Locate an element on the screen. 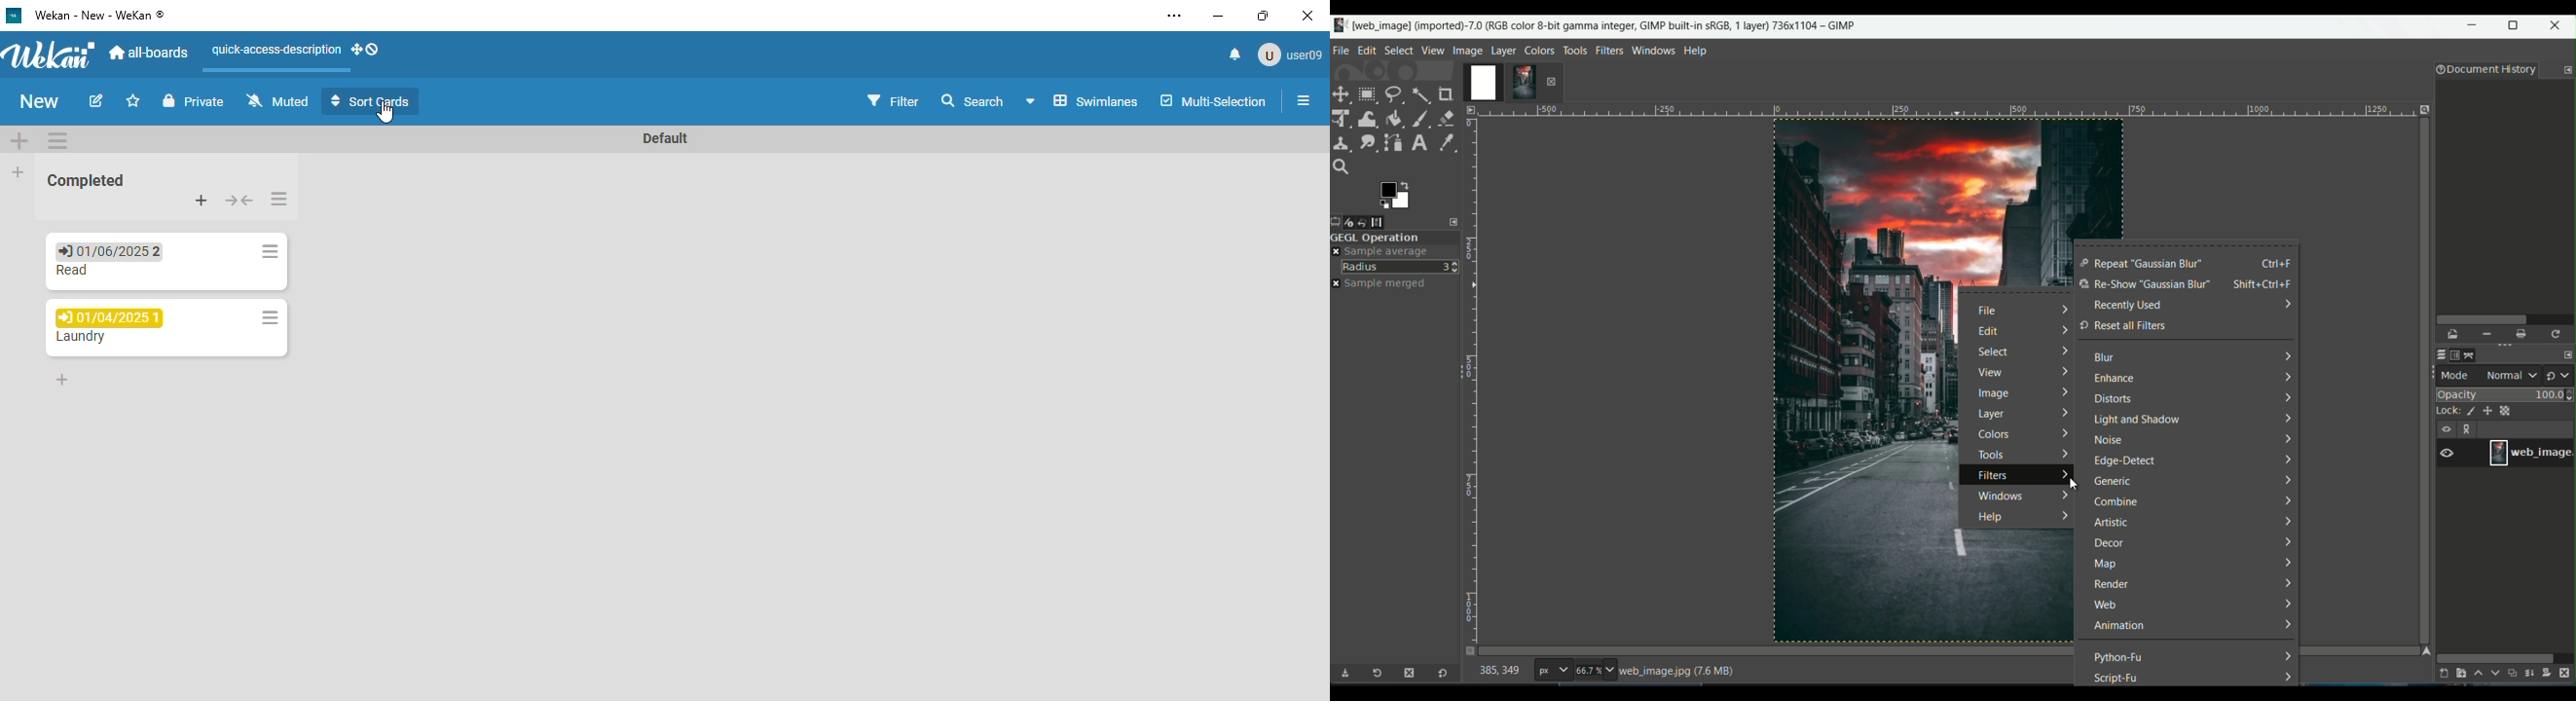 The image size is (2576, 728). (un)hide is located at coordinates (2446, 429).